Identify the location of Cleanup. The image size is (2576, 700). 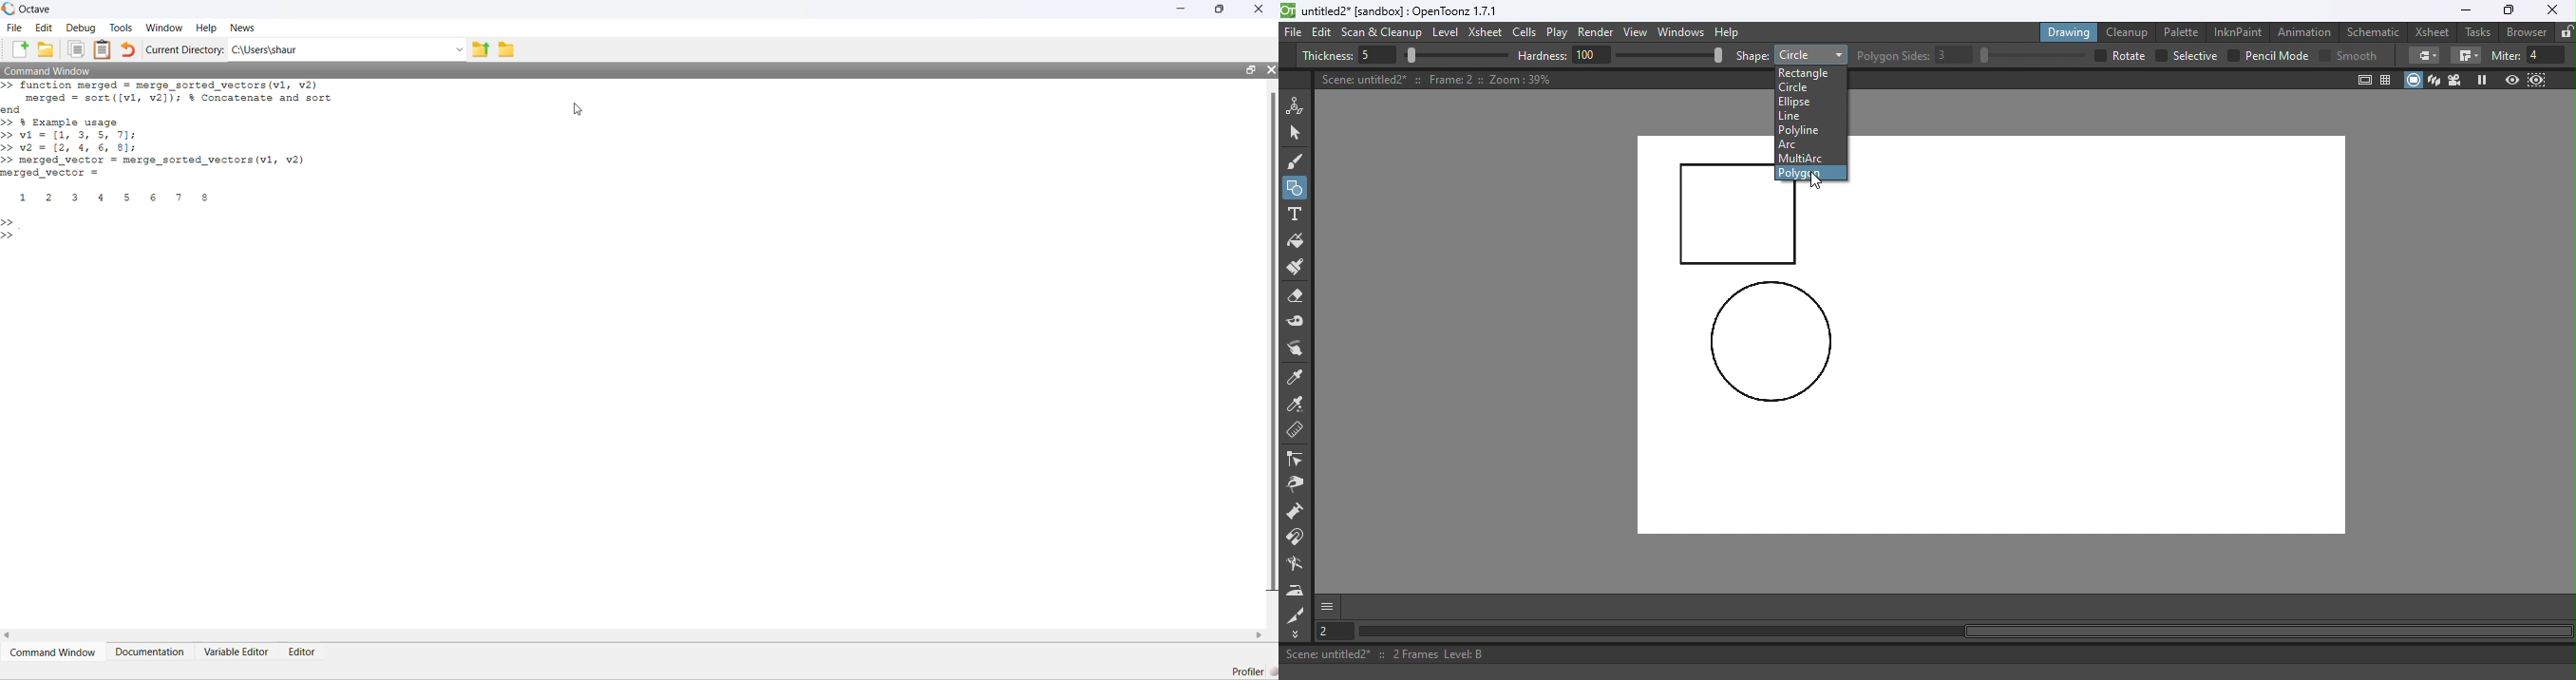
(2131, 31).